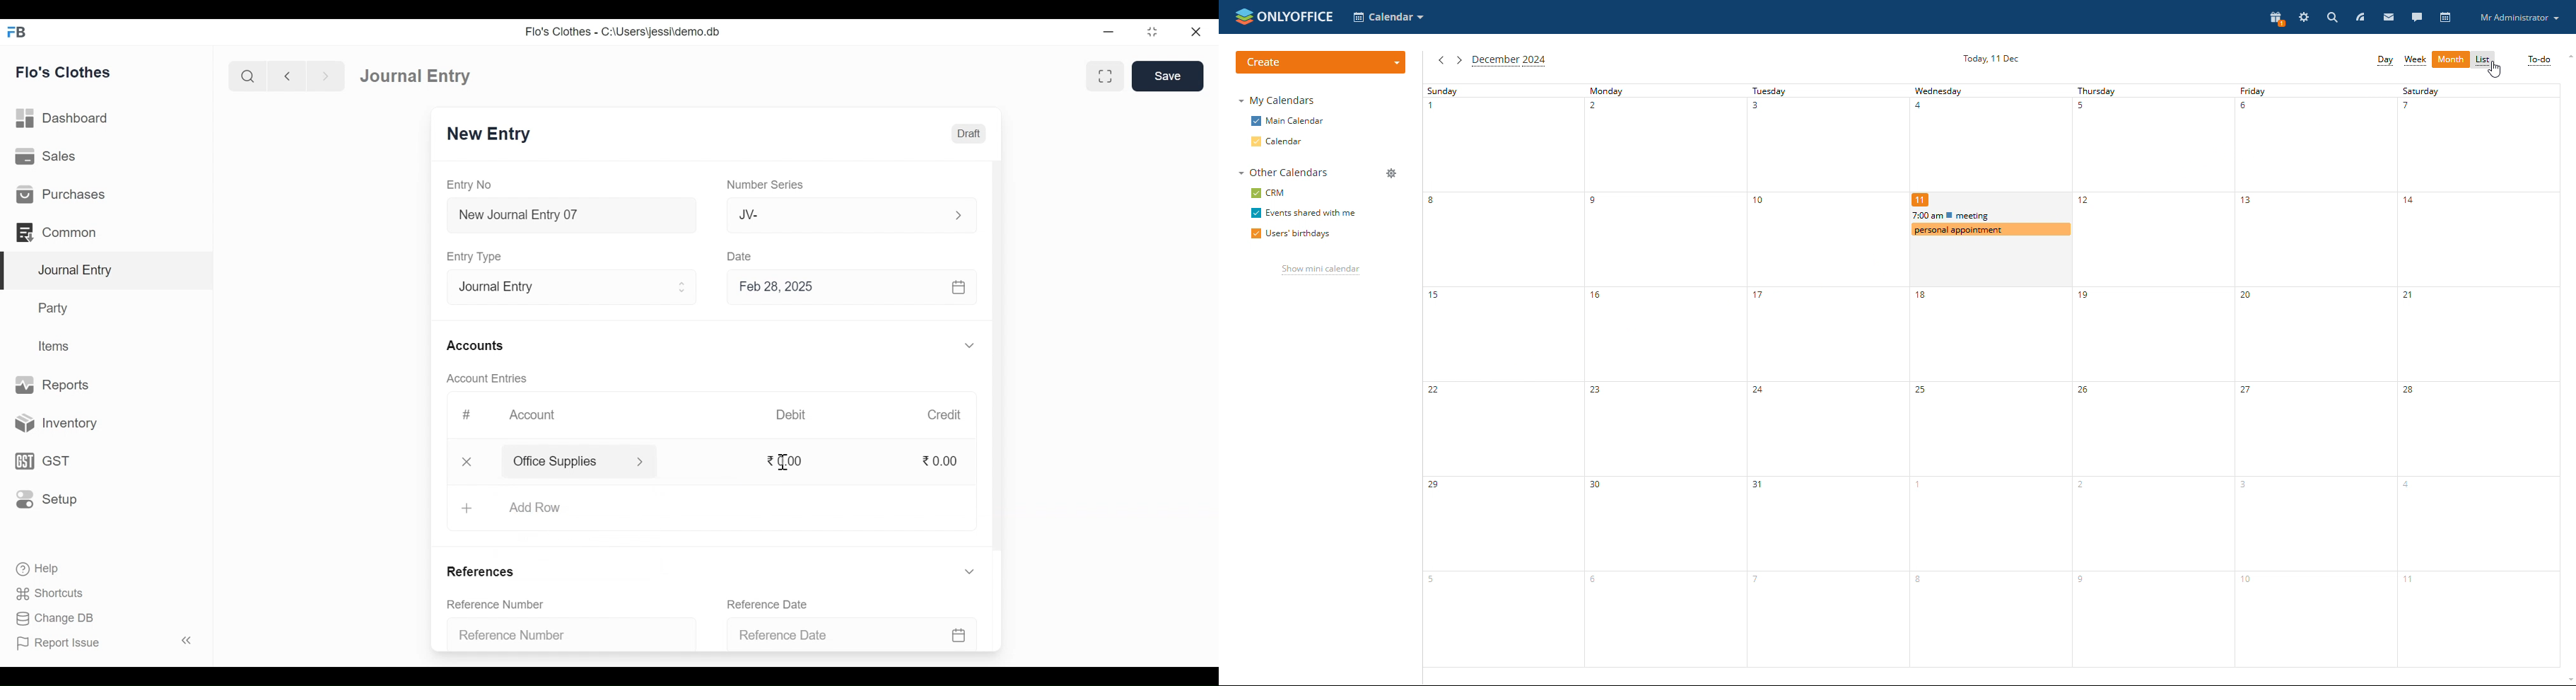 The image size is (2576, 700). What do you see at coordinates (1291, 234) in the screenshot?
I see `users' birthdays` at bounding box center [1291, 234].